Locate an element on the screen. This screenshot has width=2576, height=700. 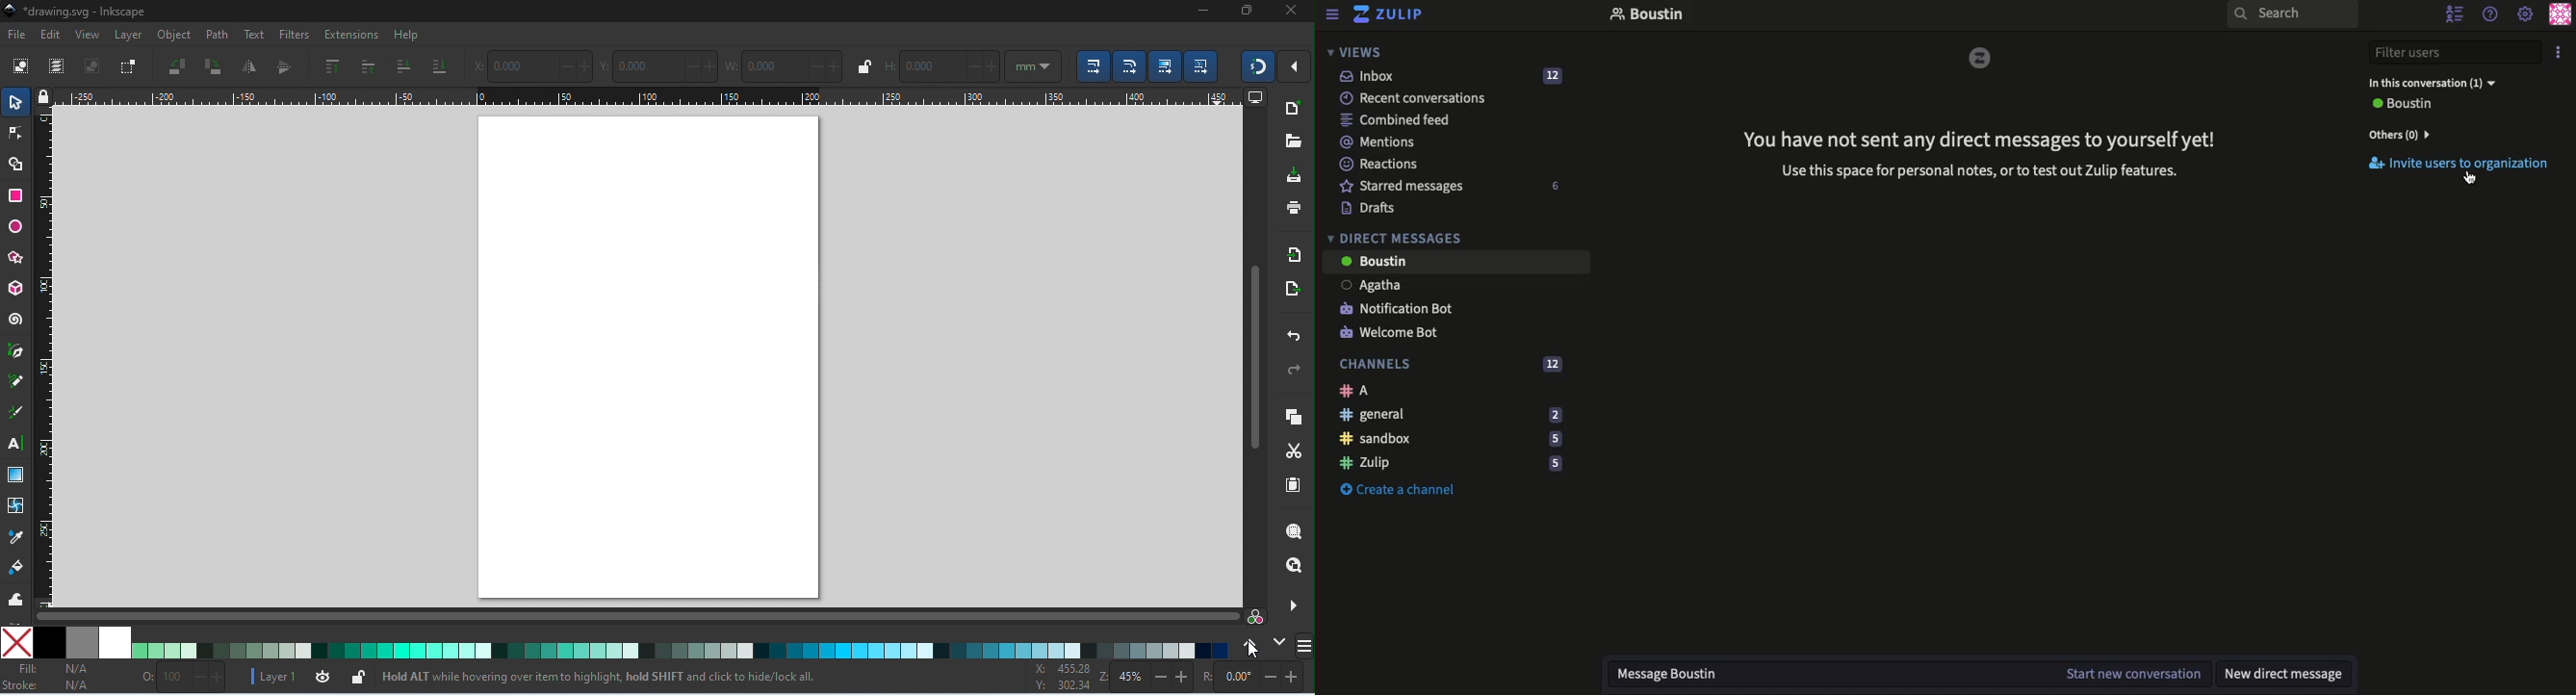
New DM is located at coordinates (2279, 673).